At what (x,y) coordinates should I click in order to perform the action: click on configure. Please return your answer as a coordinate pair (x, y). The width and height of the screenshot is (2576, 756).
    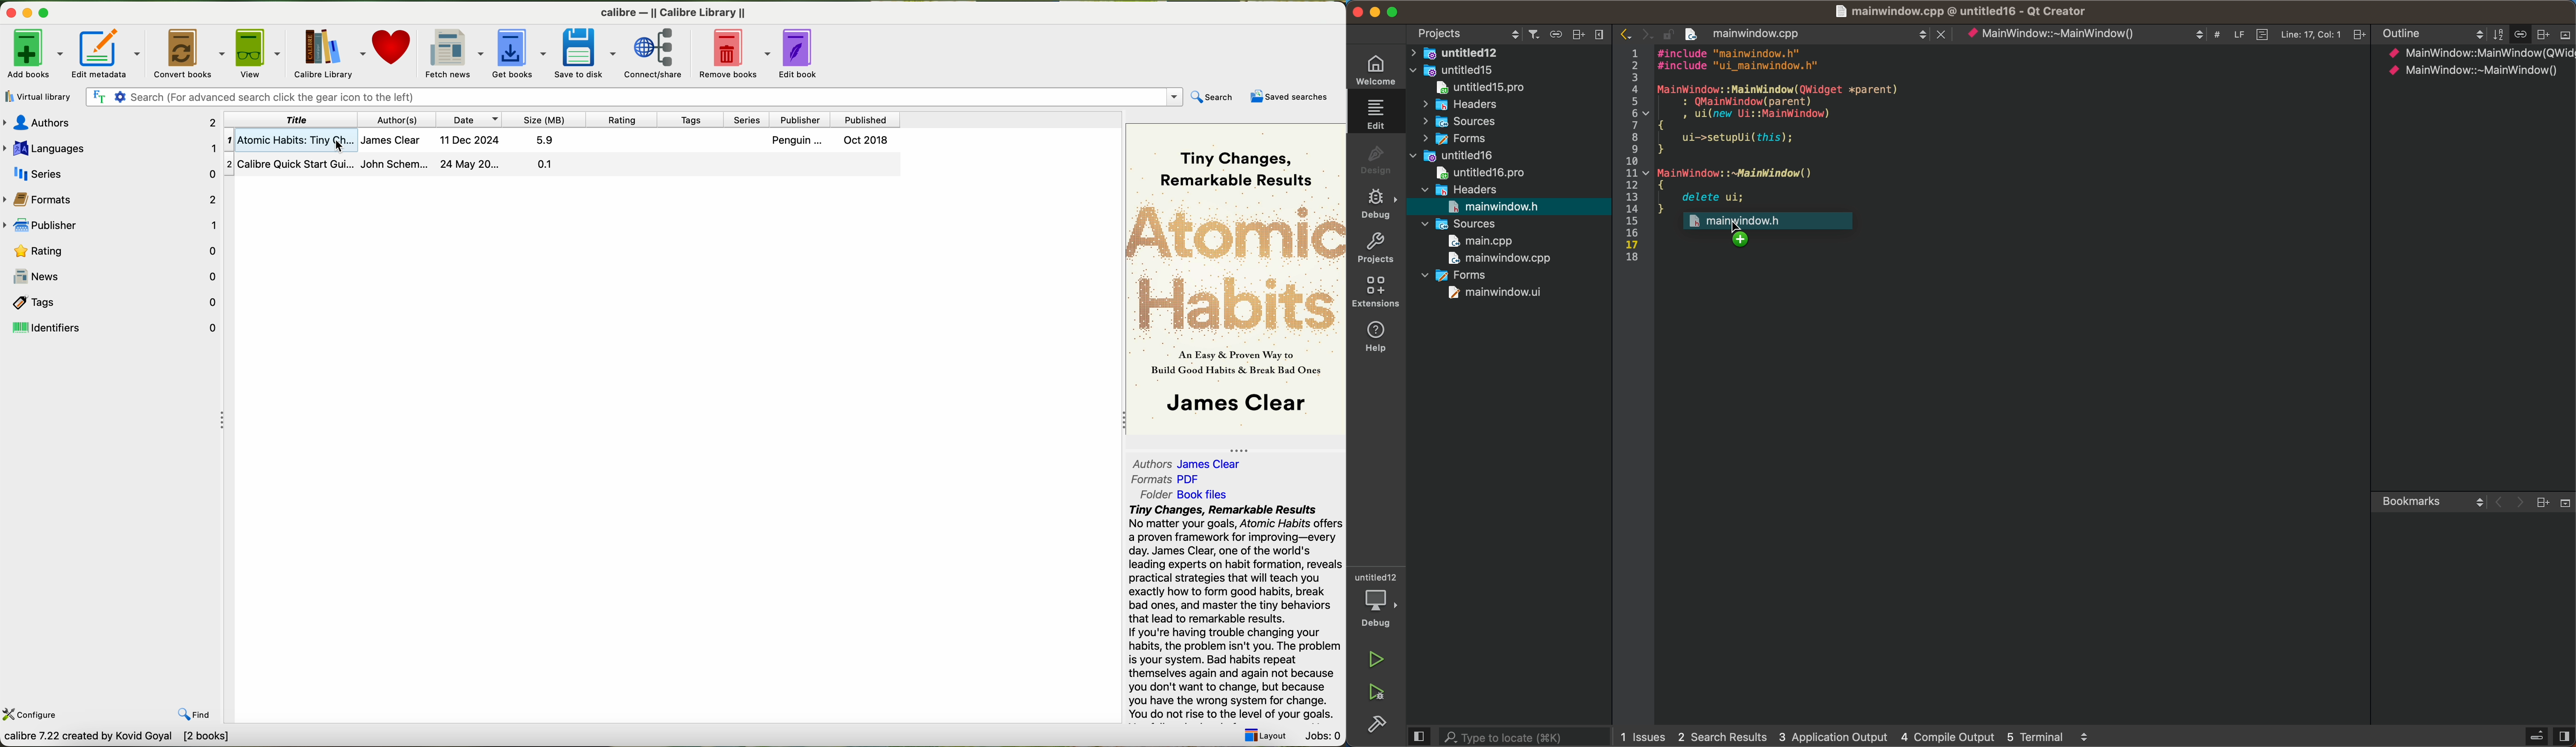
    Looking at the image, I should click on (34, 715).